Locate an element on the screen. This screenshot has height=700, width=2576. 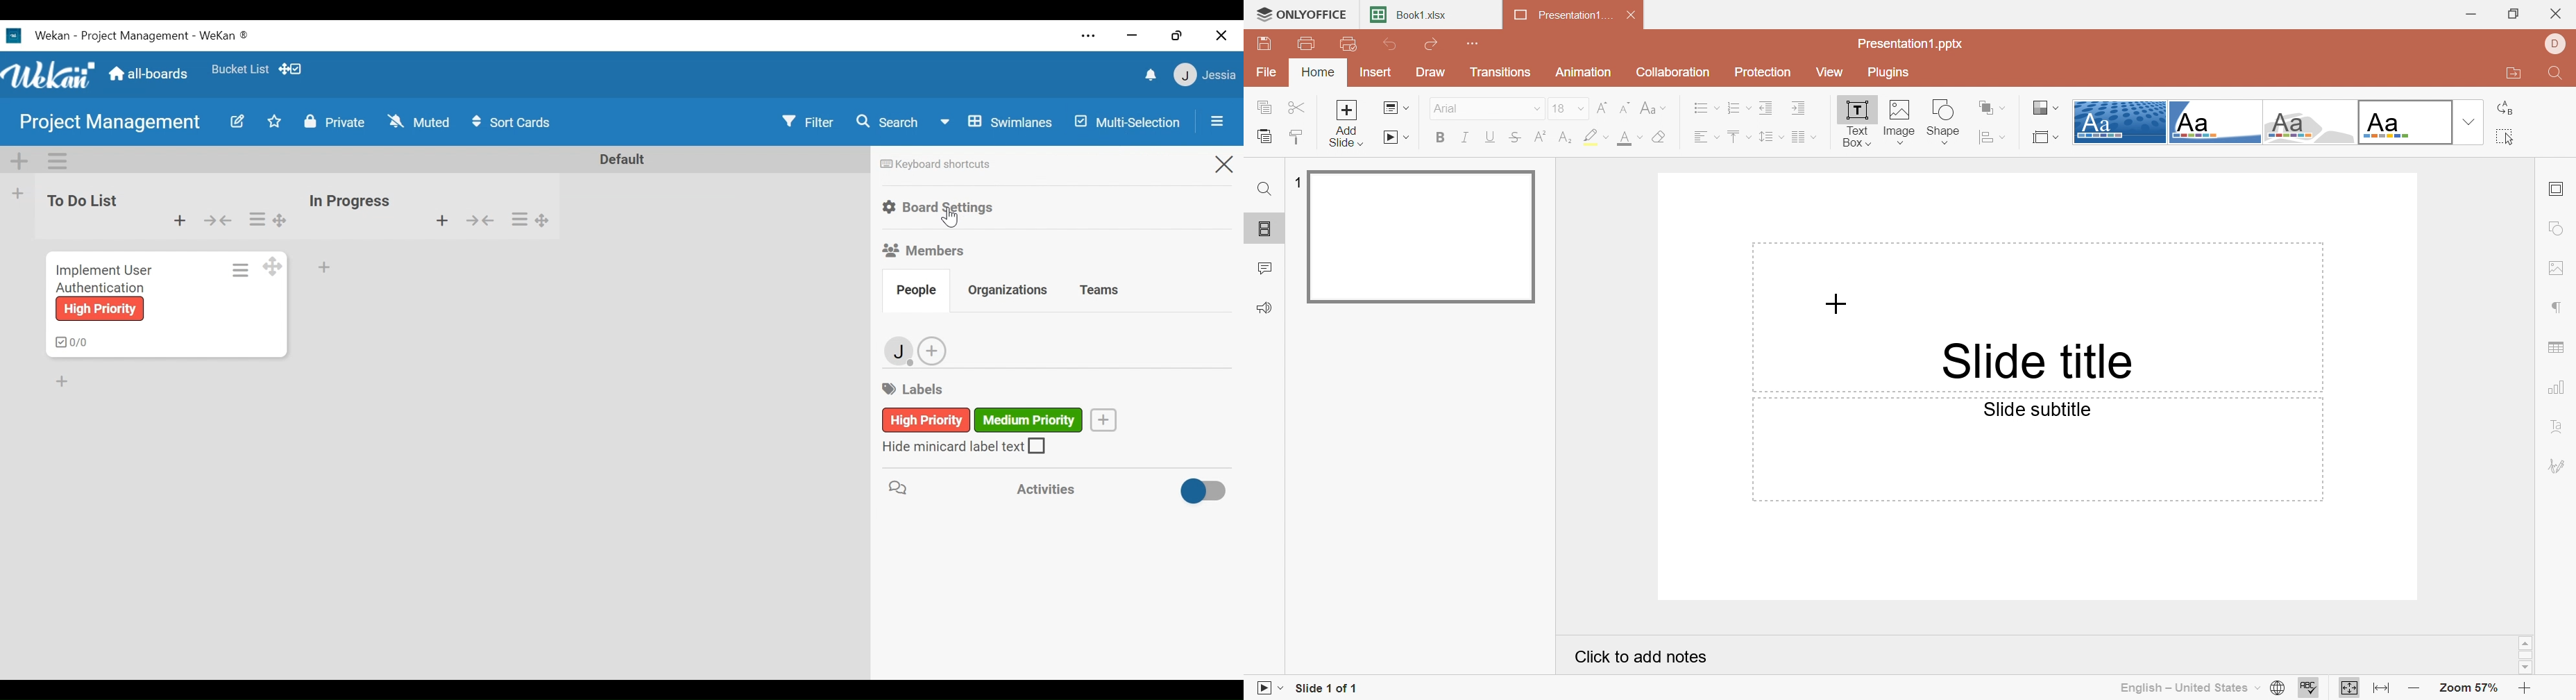
Slides is located at coordinates (1265, 230).